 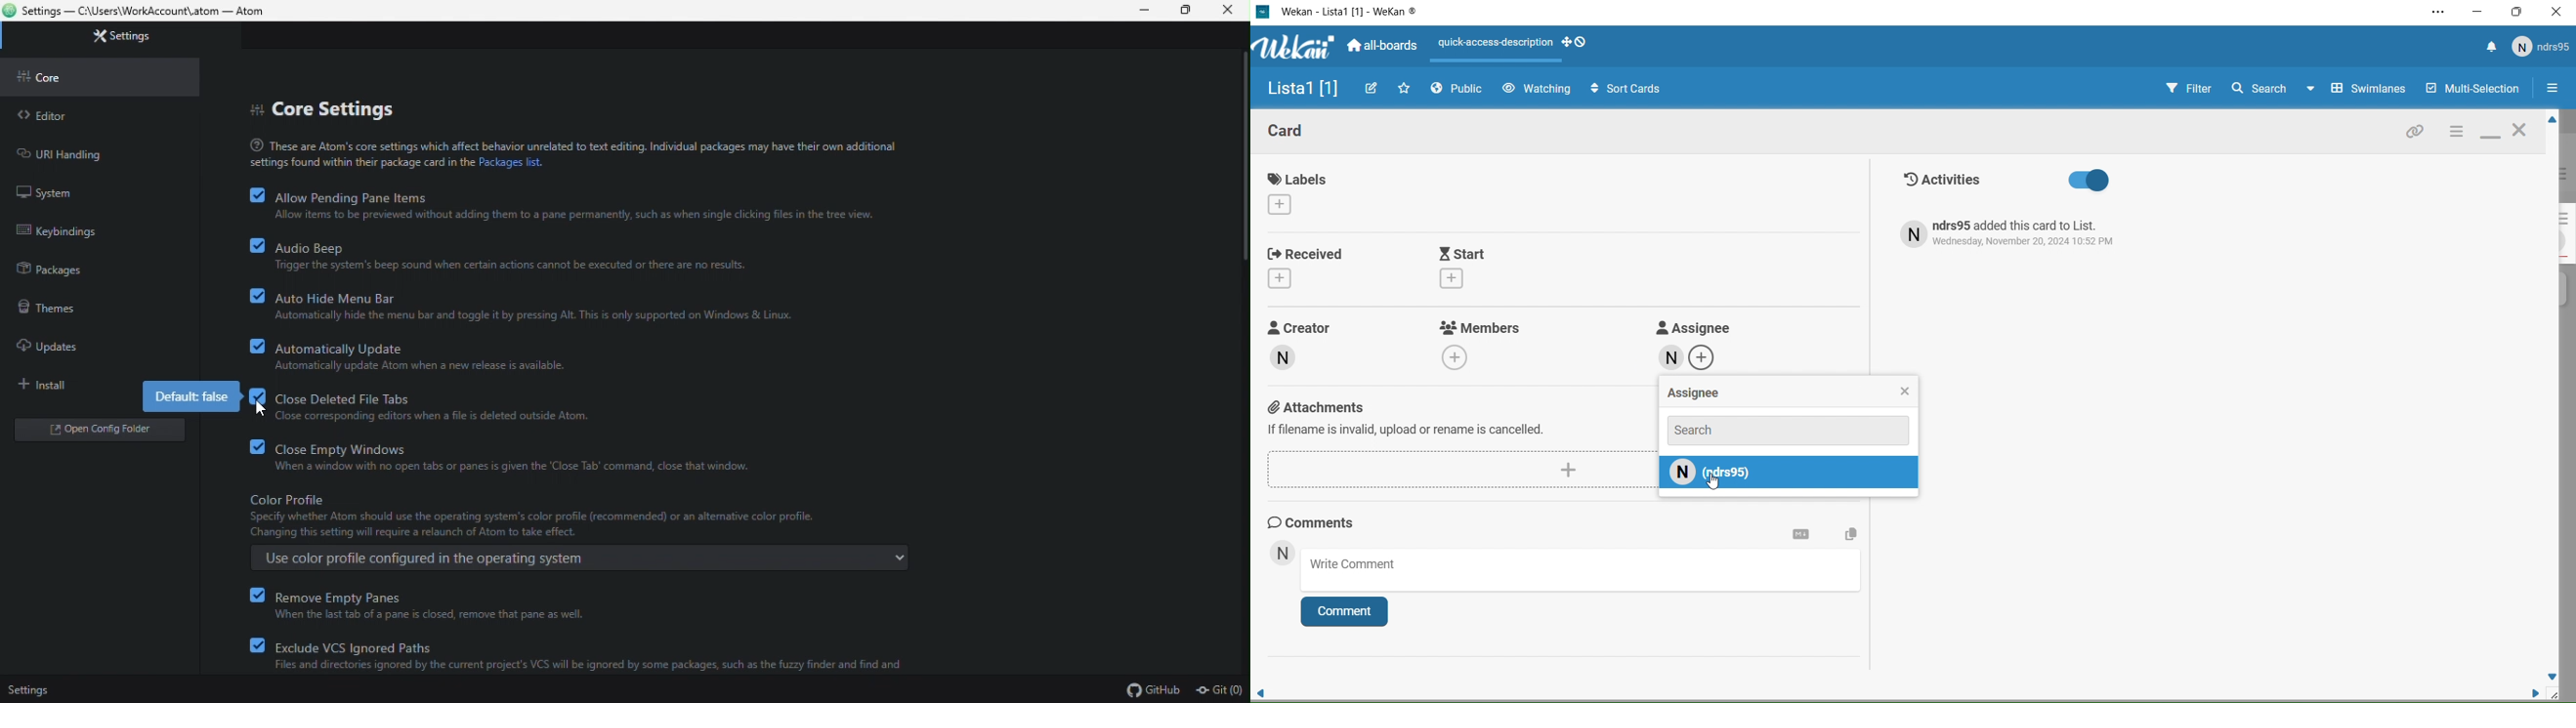 I want to click on Labels, so click(x=1303, y=192).